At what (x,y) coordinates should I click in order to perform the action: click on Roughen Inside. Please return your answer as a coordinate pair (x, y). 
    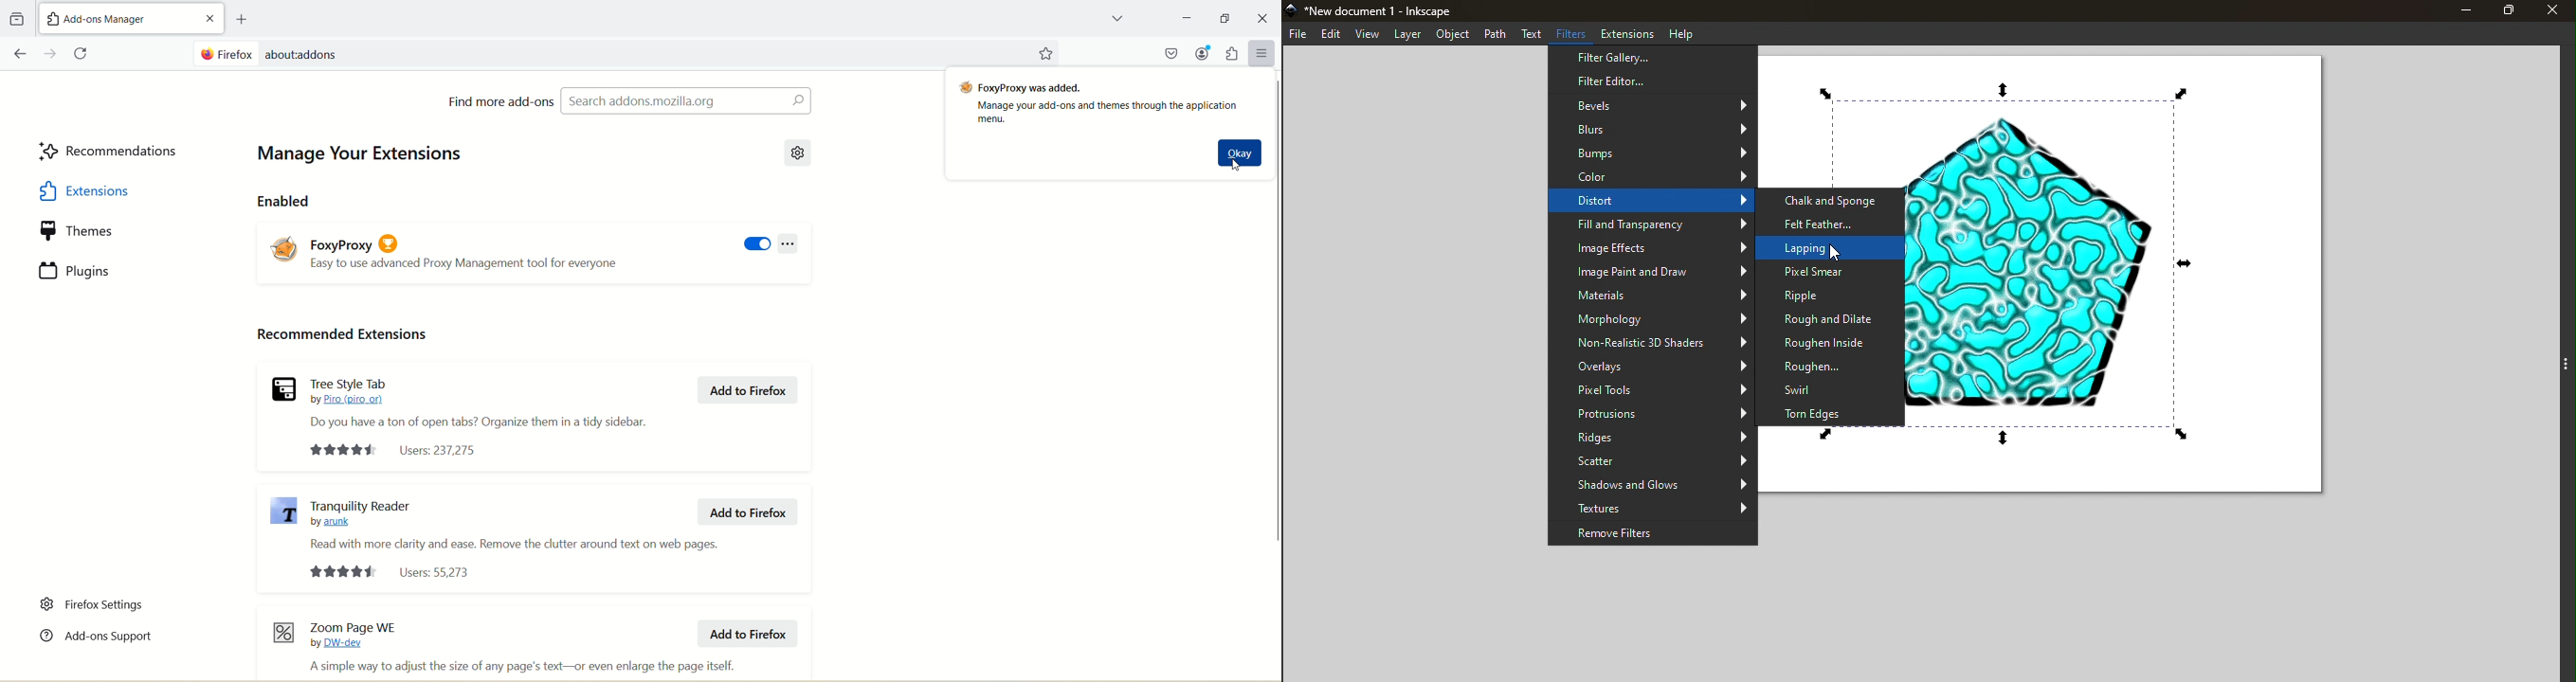
    Looking at the image, I should click on (1828, 342).